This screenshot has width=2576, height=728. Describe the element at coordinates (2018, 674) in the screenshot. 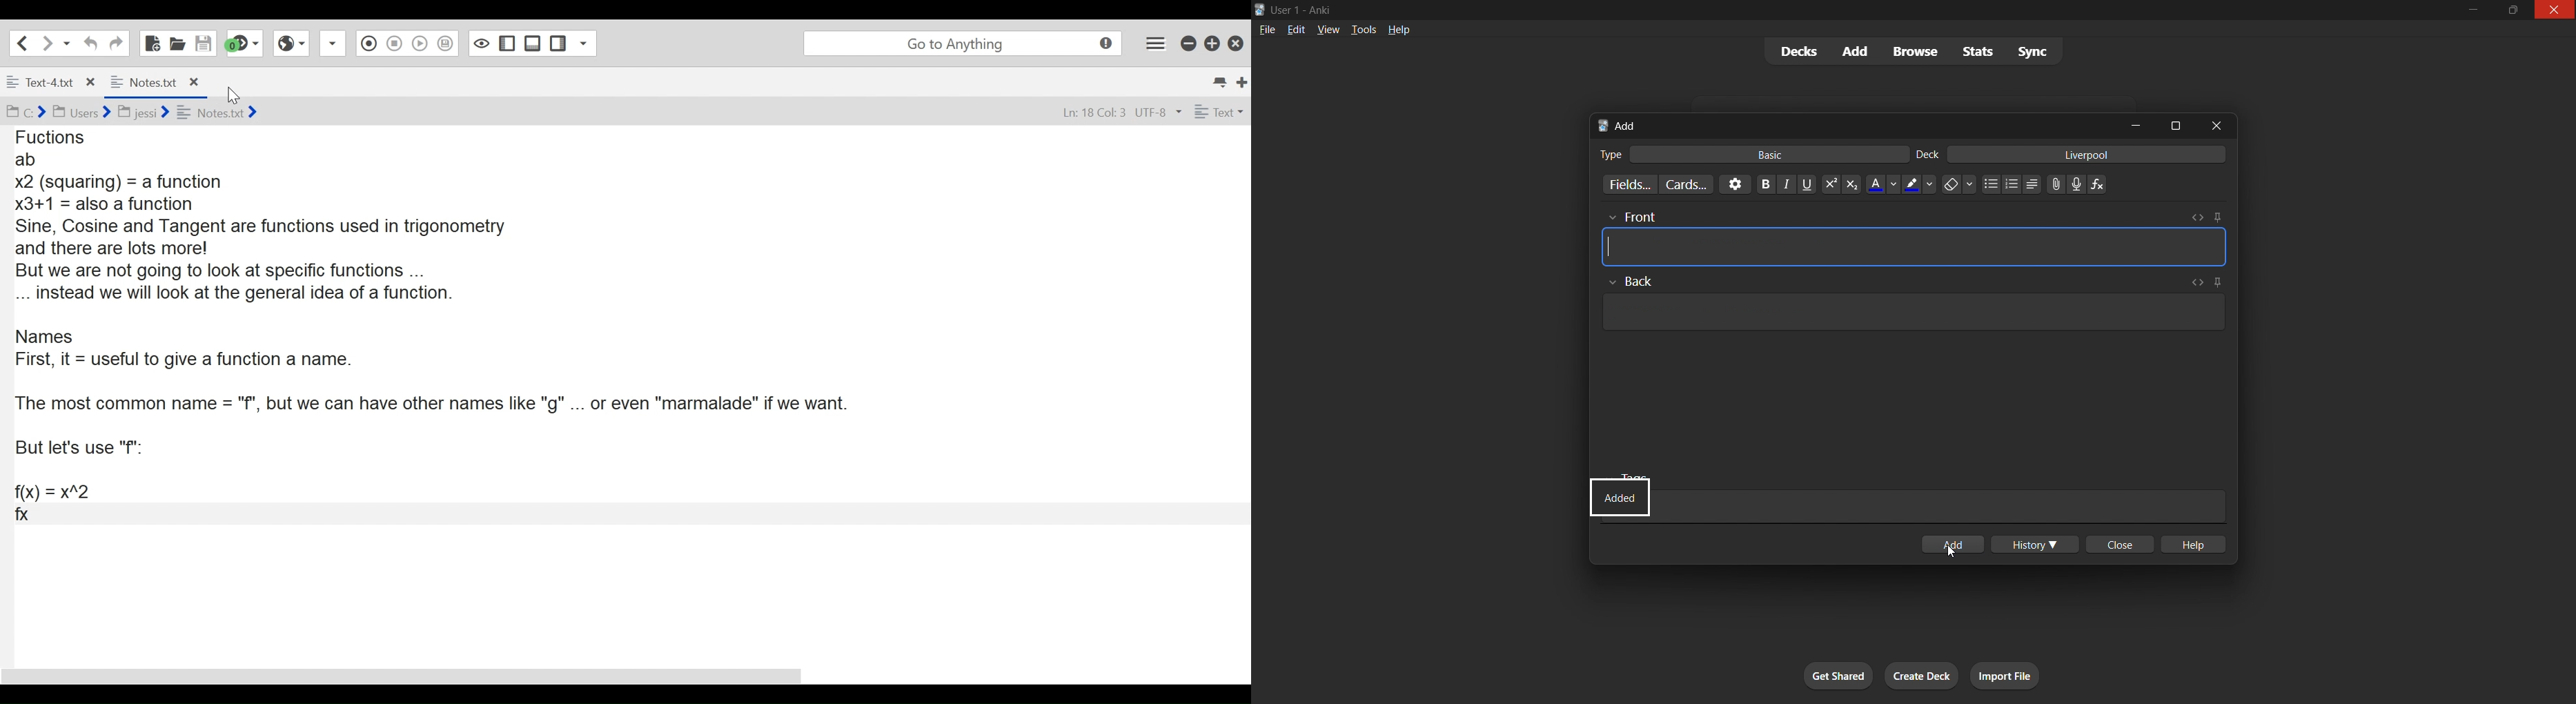

I see `import file` at that location.